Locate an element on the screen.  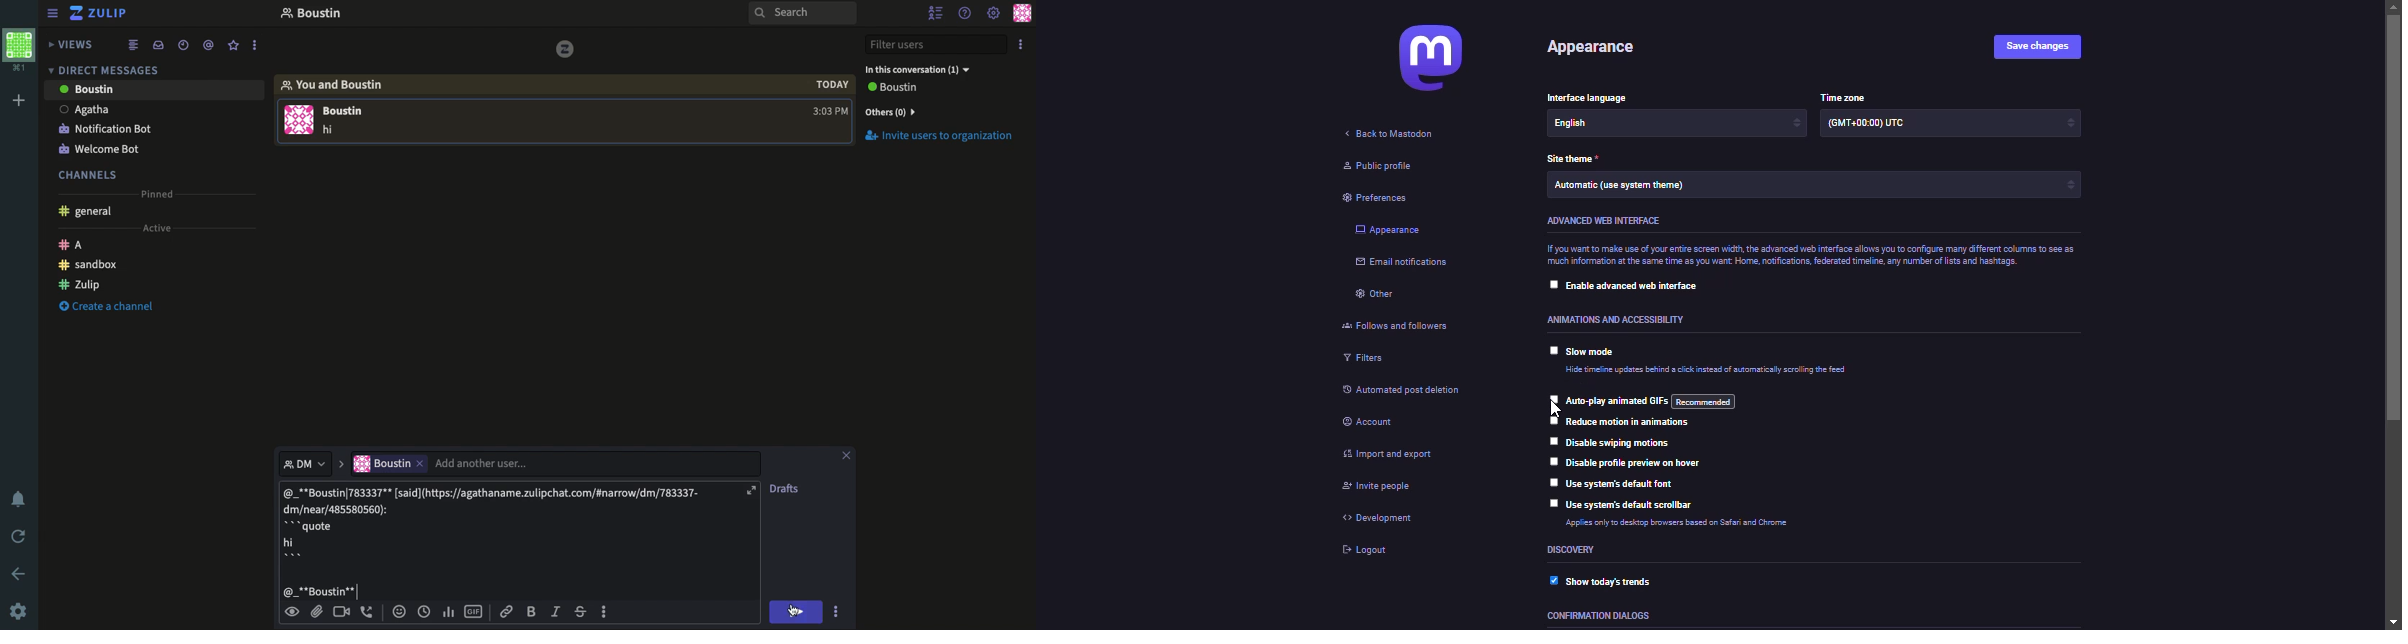
dialoges is located at coordinates (1600, 617).